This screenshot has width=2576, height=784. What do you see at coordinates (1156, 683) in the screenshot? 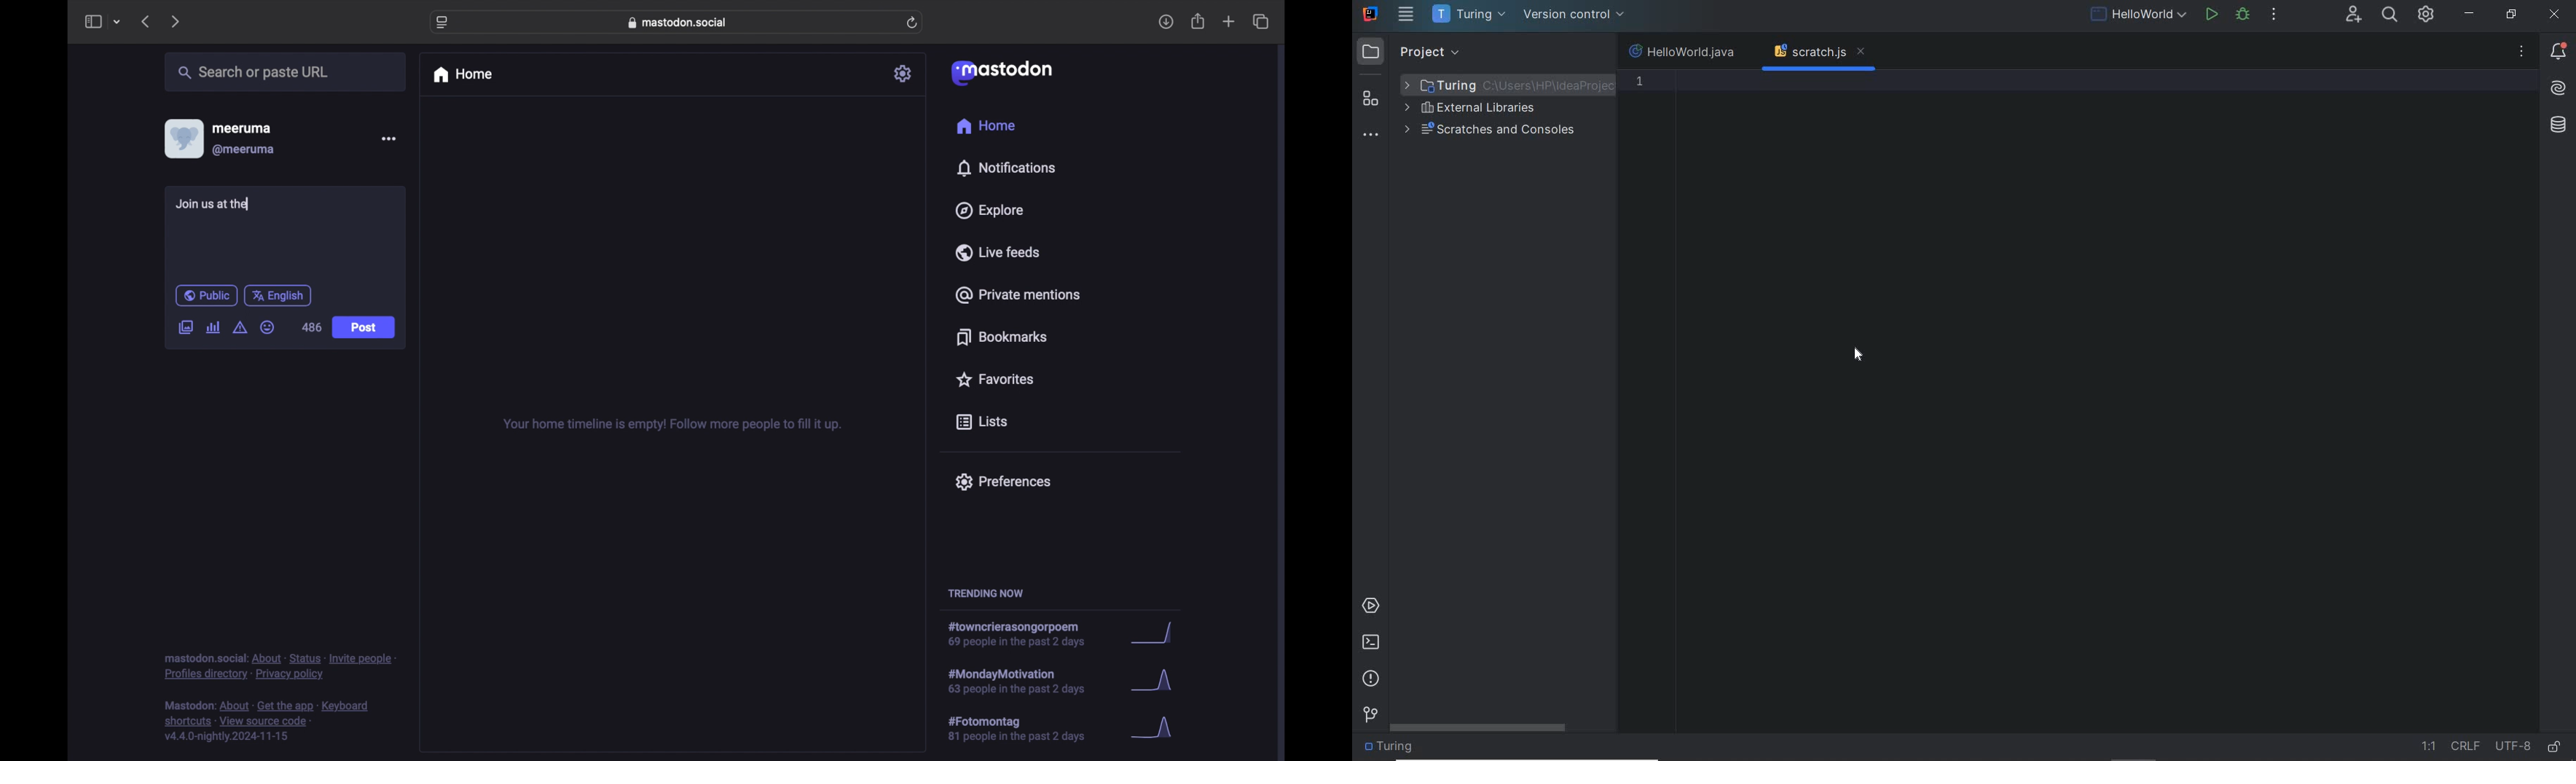
I see `graph` at bounding box center [1156, 683].